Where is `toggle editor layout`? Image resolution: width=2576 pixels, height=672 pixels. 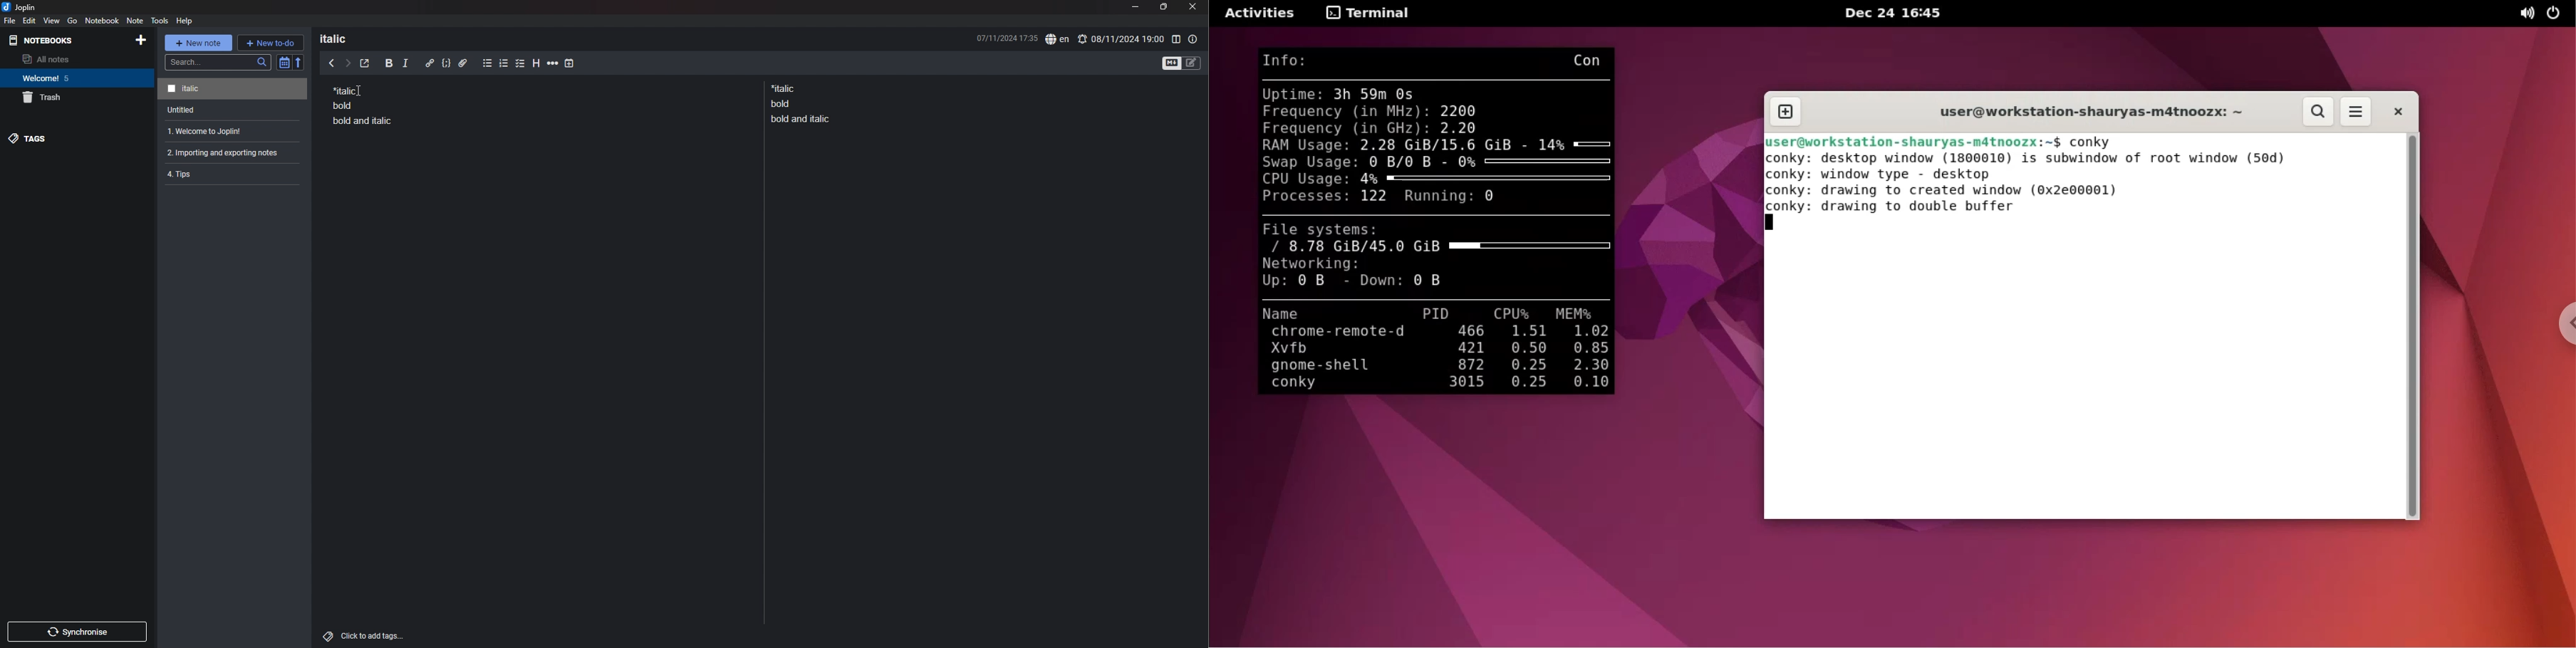 toggle editor layout is located at coordinates (1176, 39).